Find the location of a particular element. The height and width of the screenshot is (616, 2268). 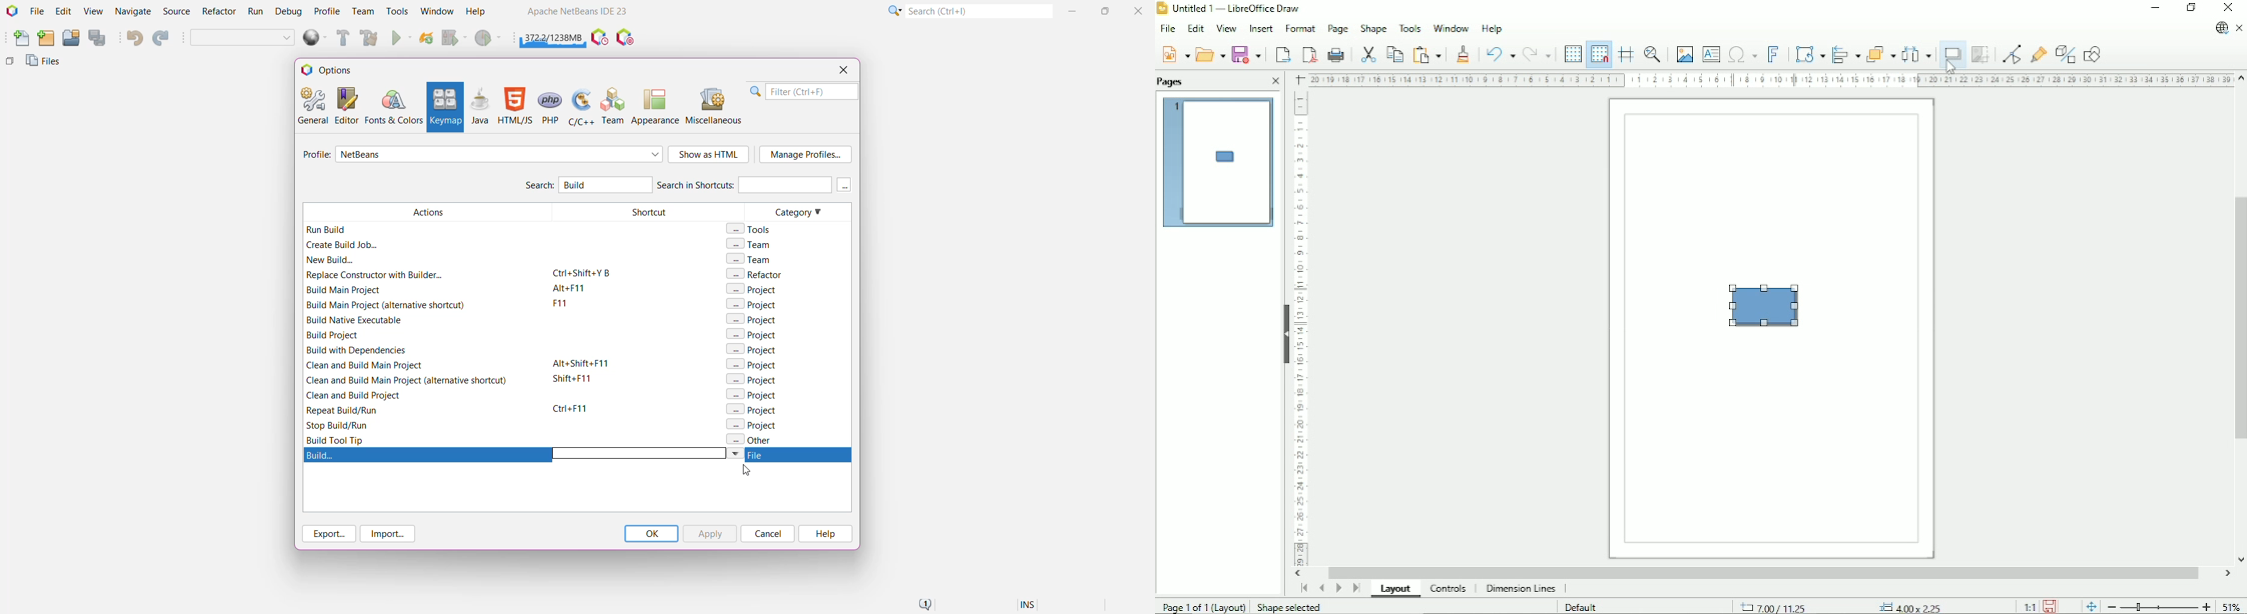

File is located at coordinates (1168, 29).